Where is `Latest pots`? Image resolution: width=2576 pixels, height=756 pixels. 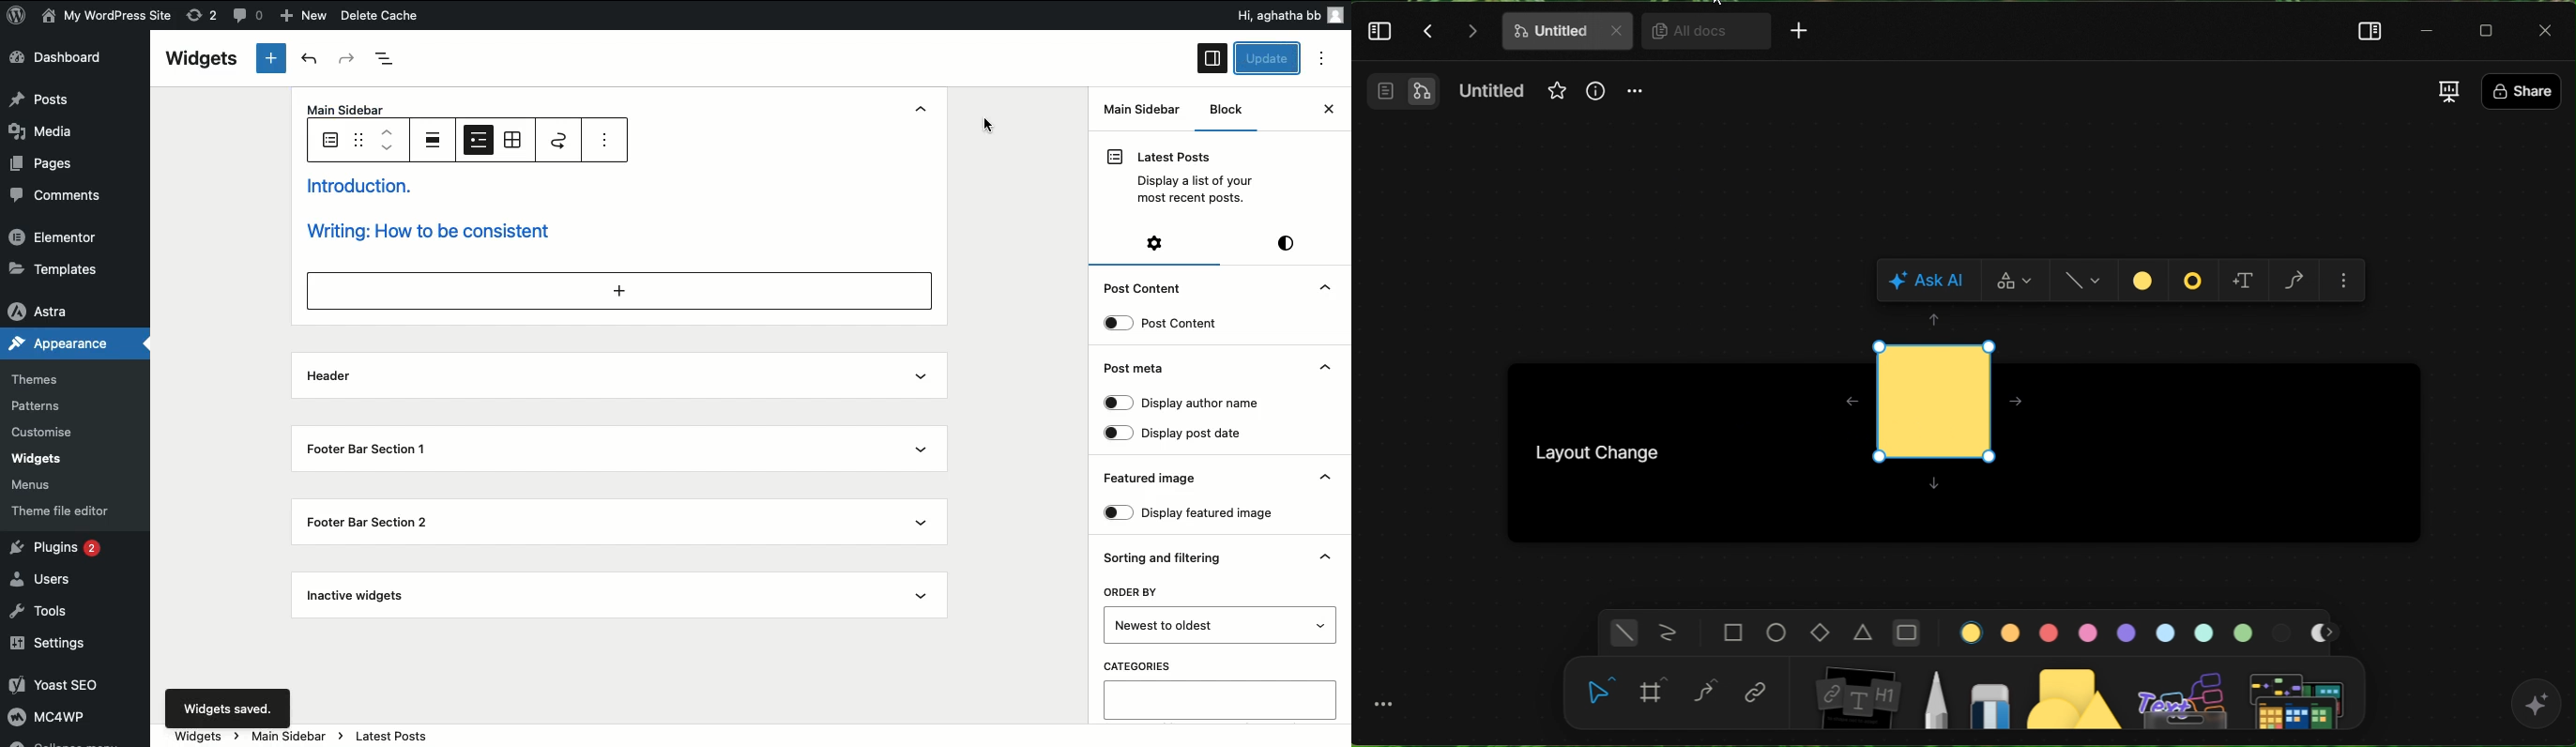 Latest pots is located at coordinates (328, 142).